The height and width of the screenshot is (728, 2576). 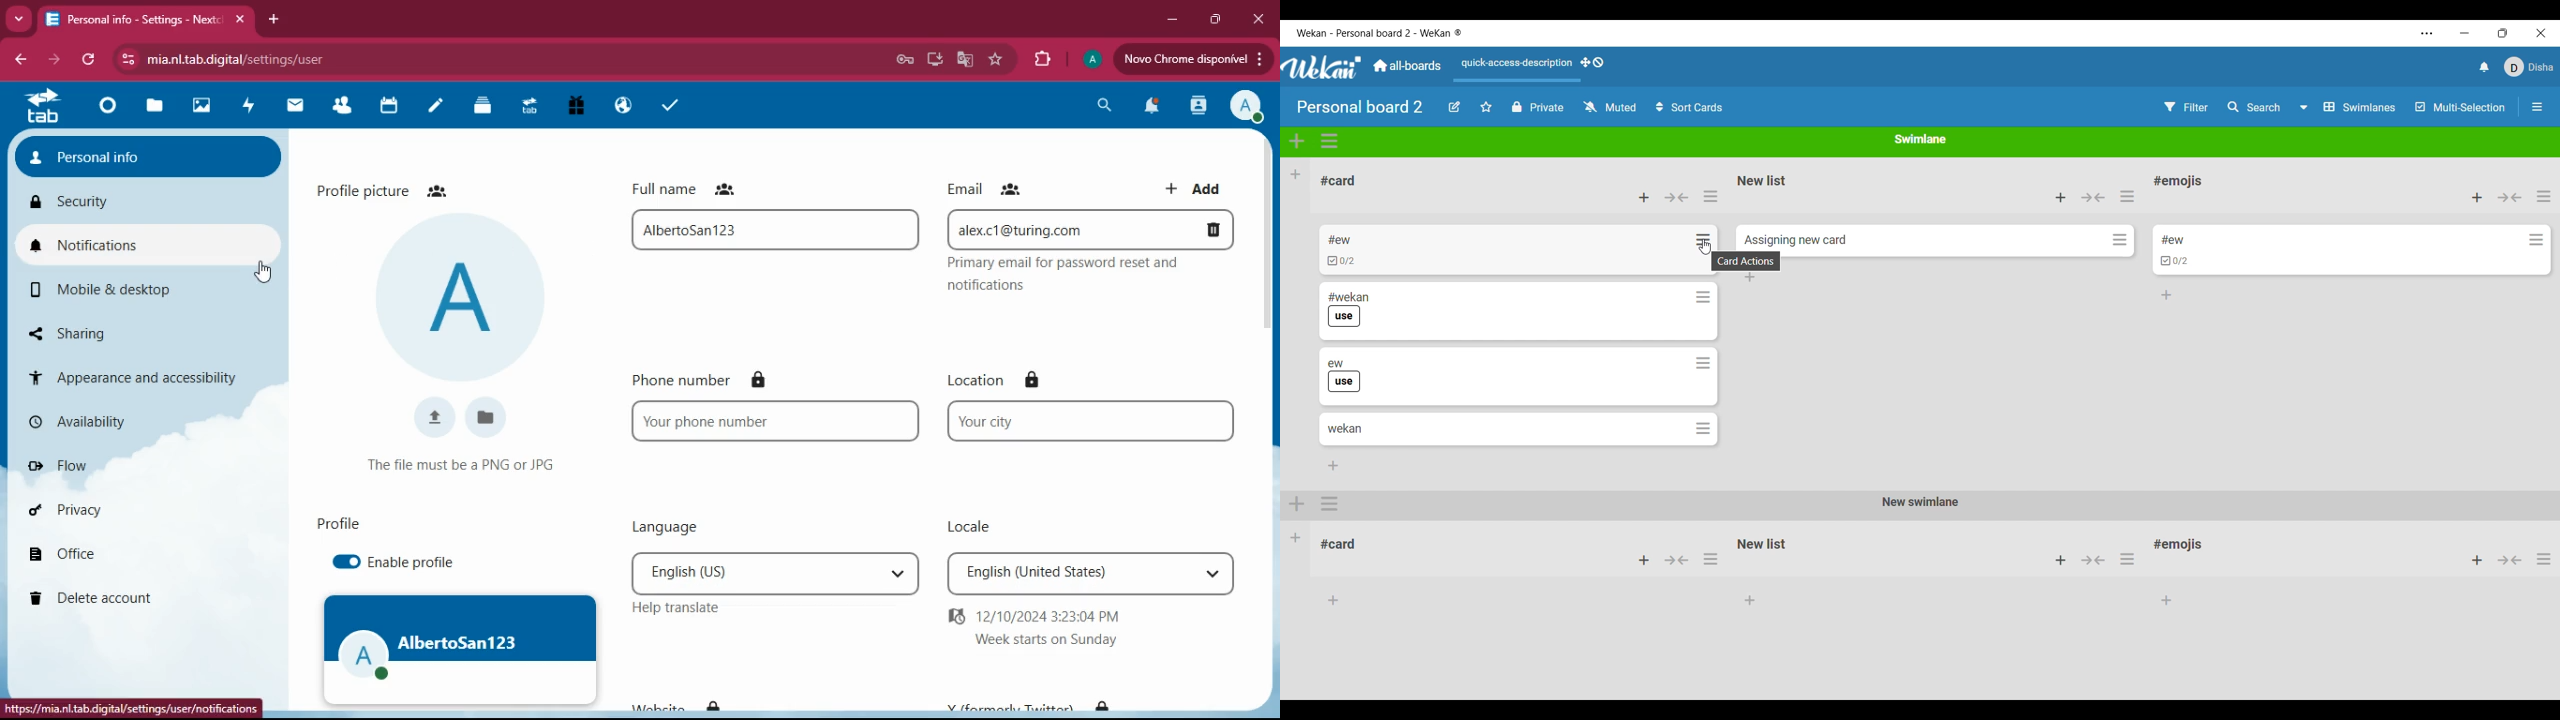 I want to click on Change tab dimension, so click(x=2503, y=33).